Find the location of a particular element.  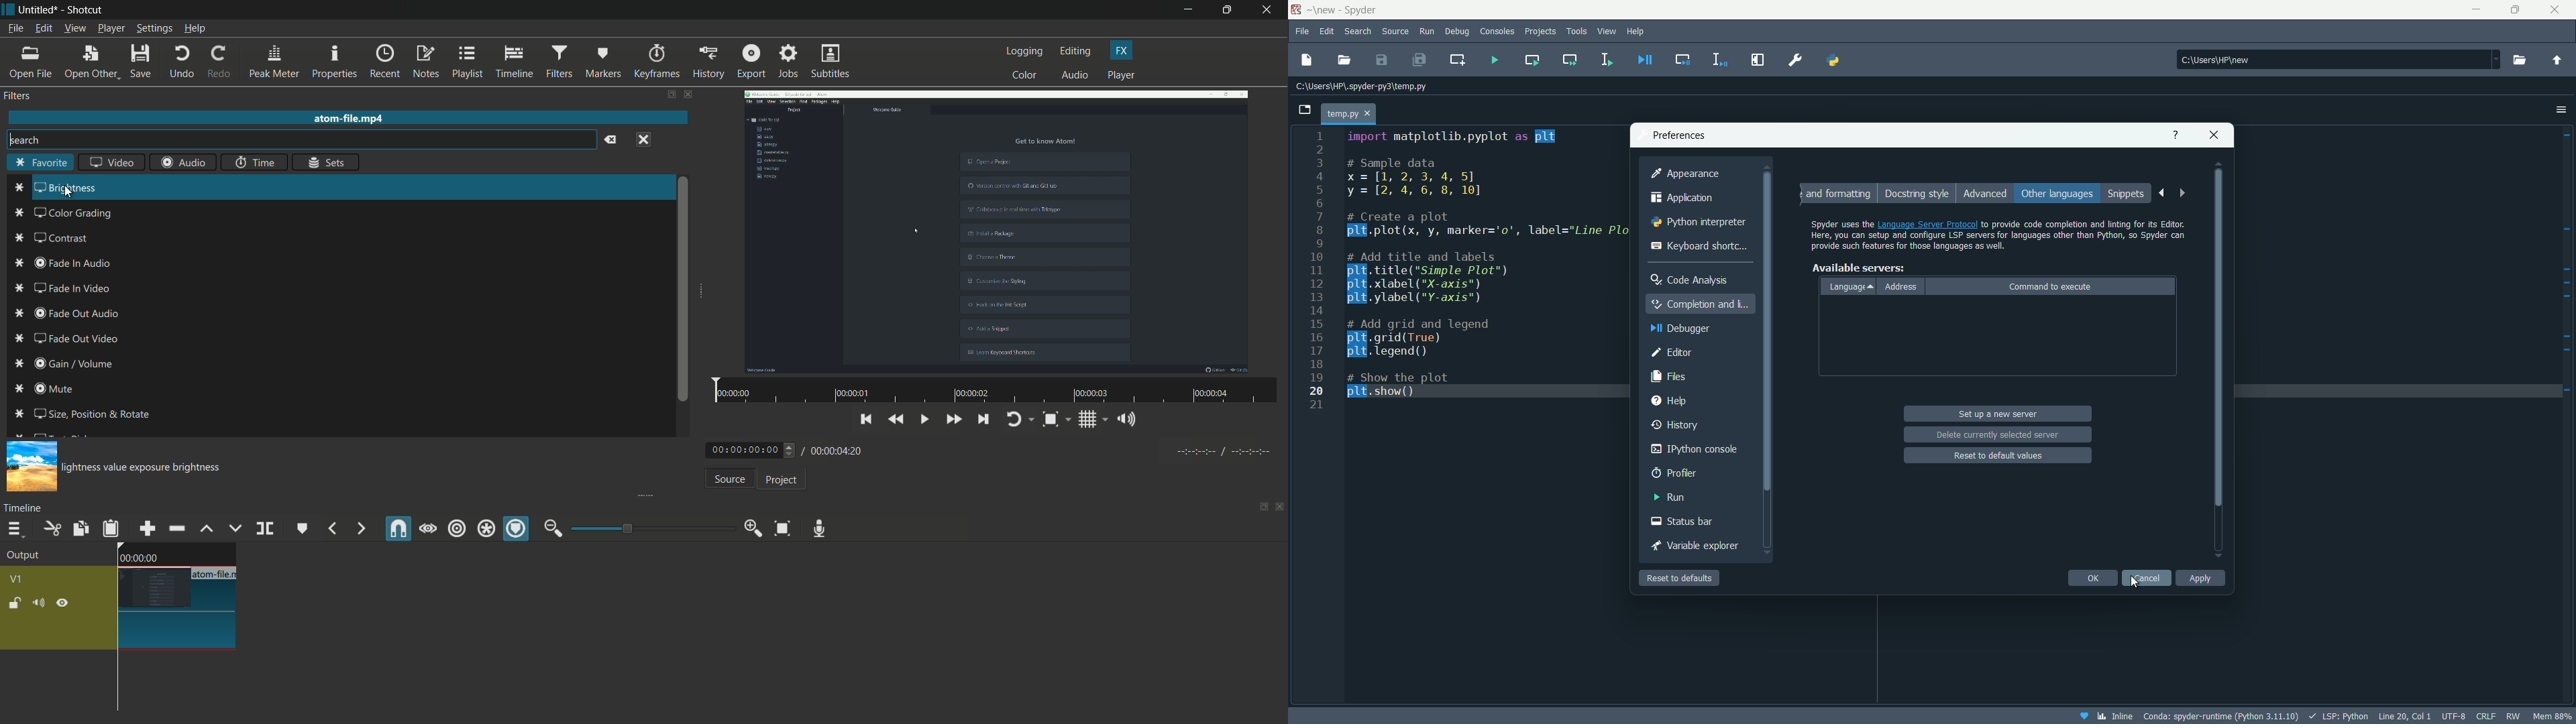

cursor is located at coordinates (68, 191).